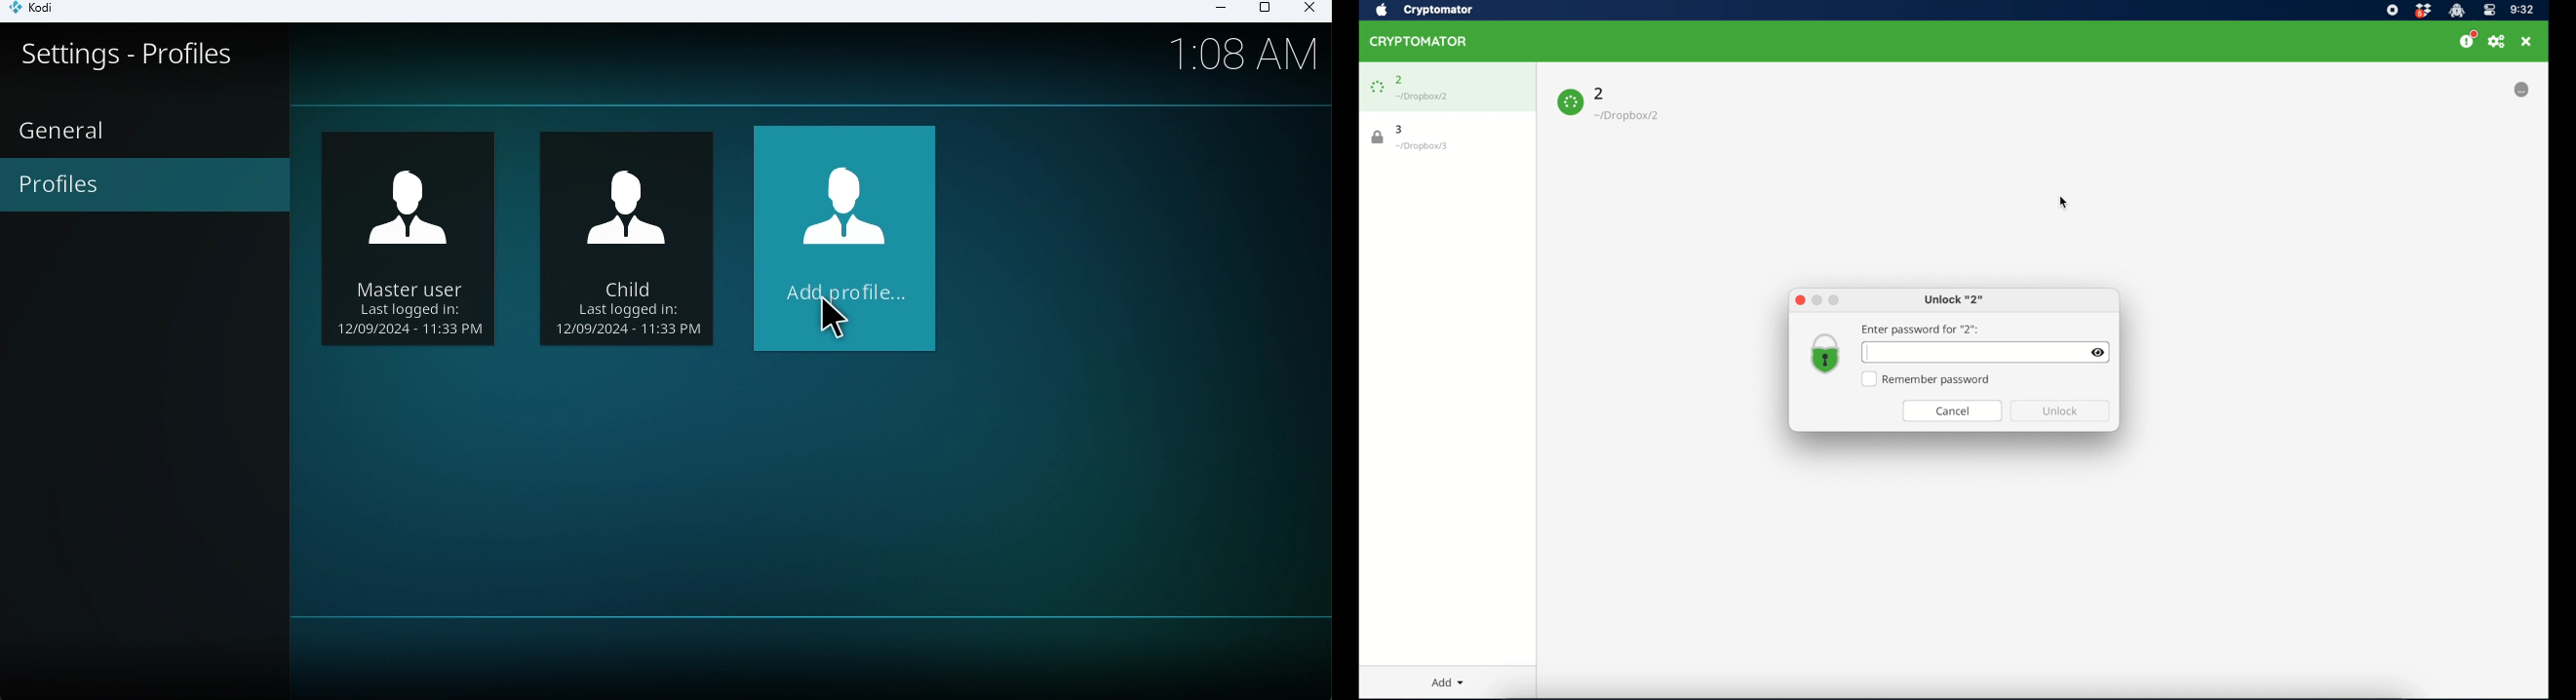 This screenshot has width=2576, height=700. Describe the element at coordinates (1264, 12) in the screenshot. I see `Maximize` at that location.